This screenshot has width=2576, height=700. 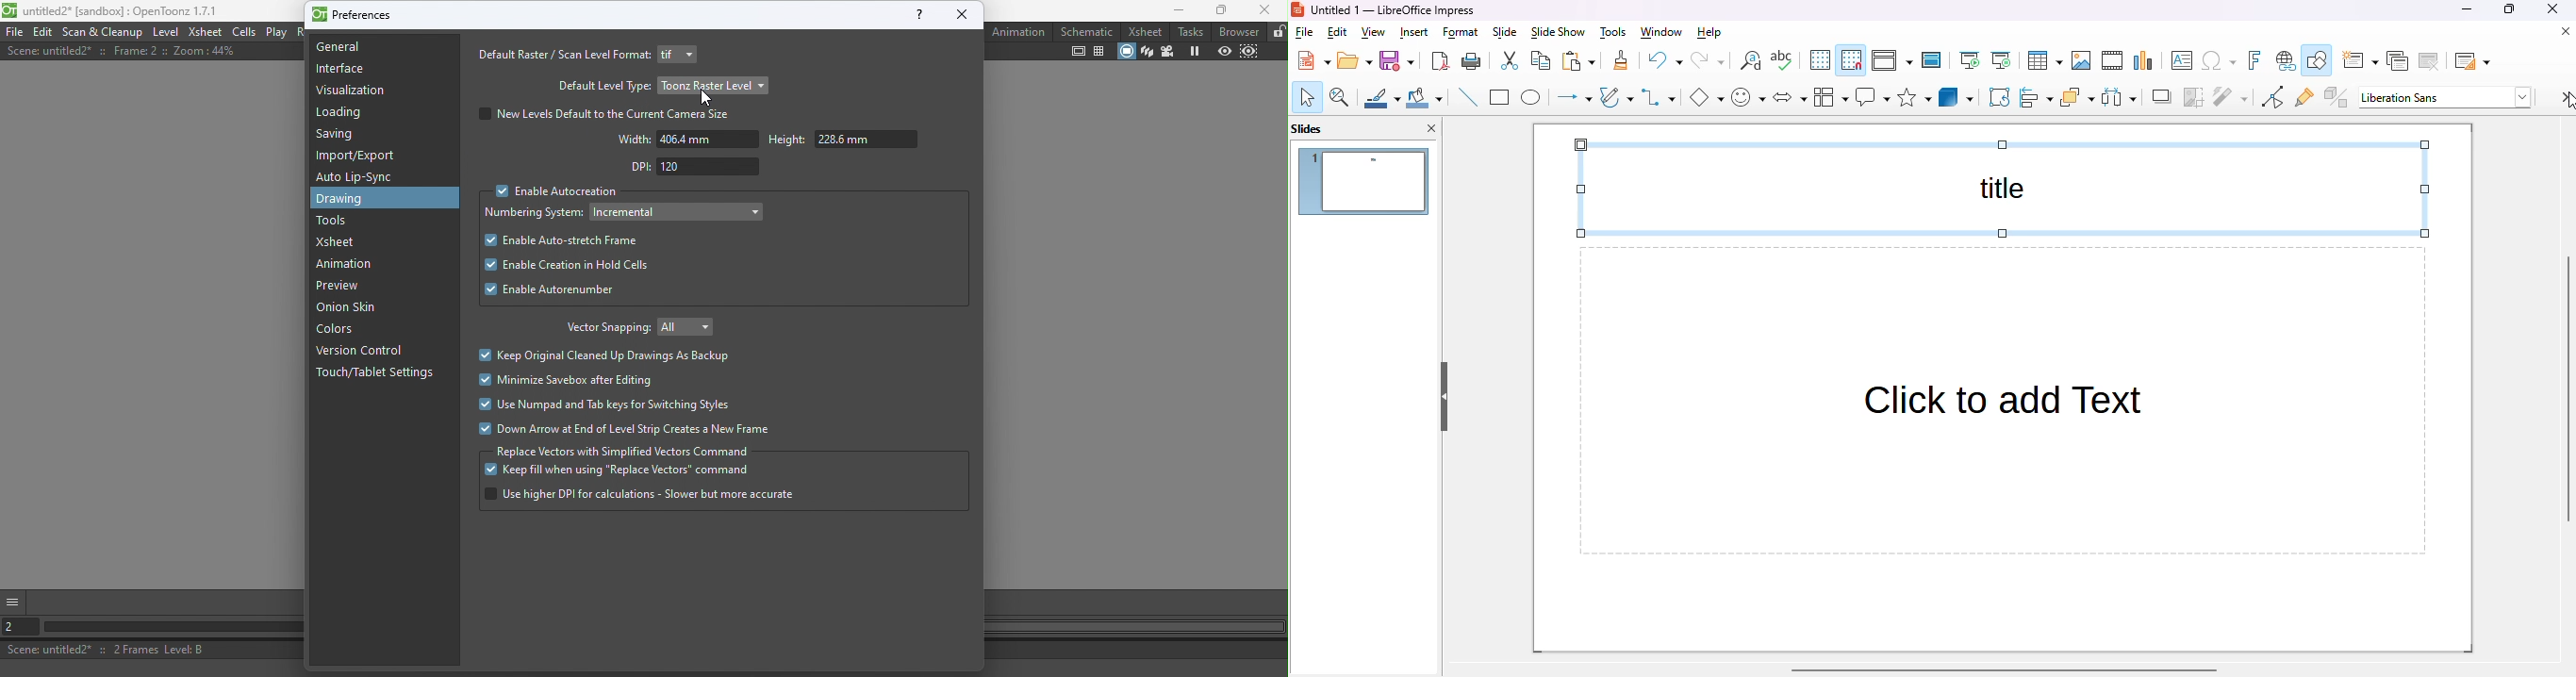 I want to click on Cursor, so click(x=705, y=99).